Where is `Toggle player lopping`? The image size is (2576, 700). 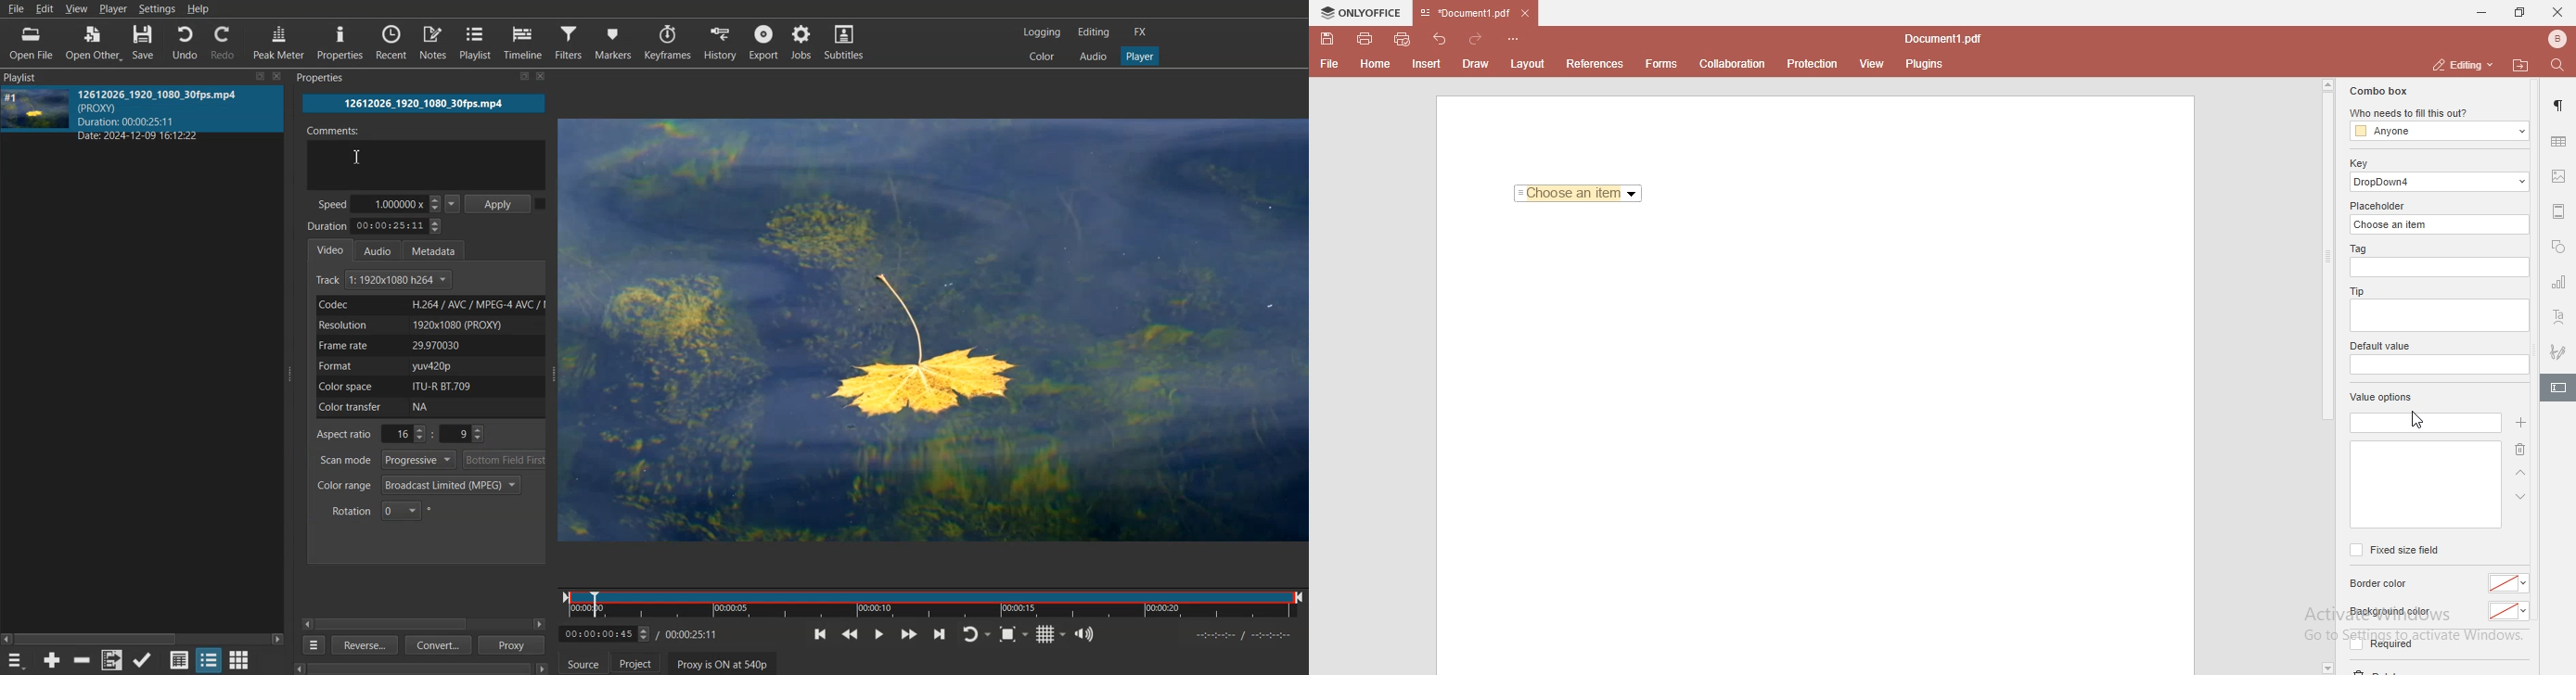
Toggle player lopping is located at coordinates (977, 634).